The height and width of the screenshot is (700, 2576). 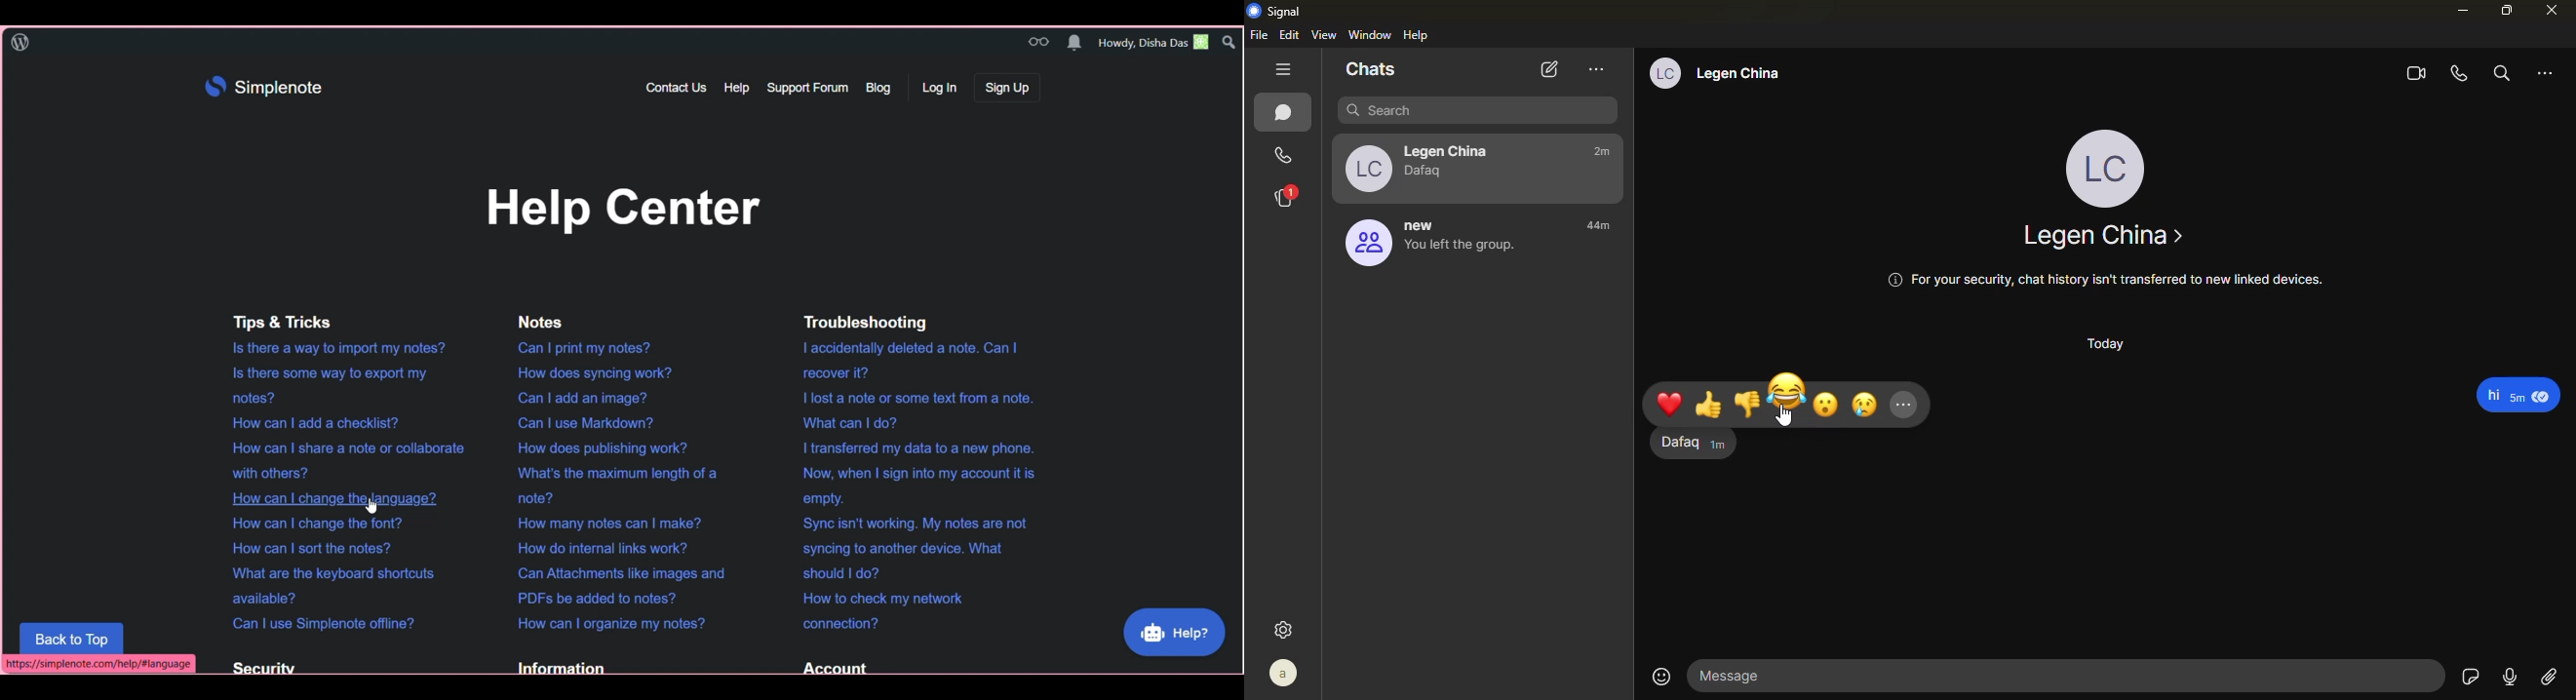 What do you see at coordinates (325, 498) in the screenshot?
I see `How can | change thelanguage?` at bounding box center [325, 498].